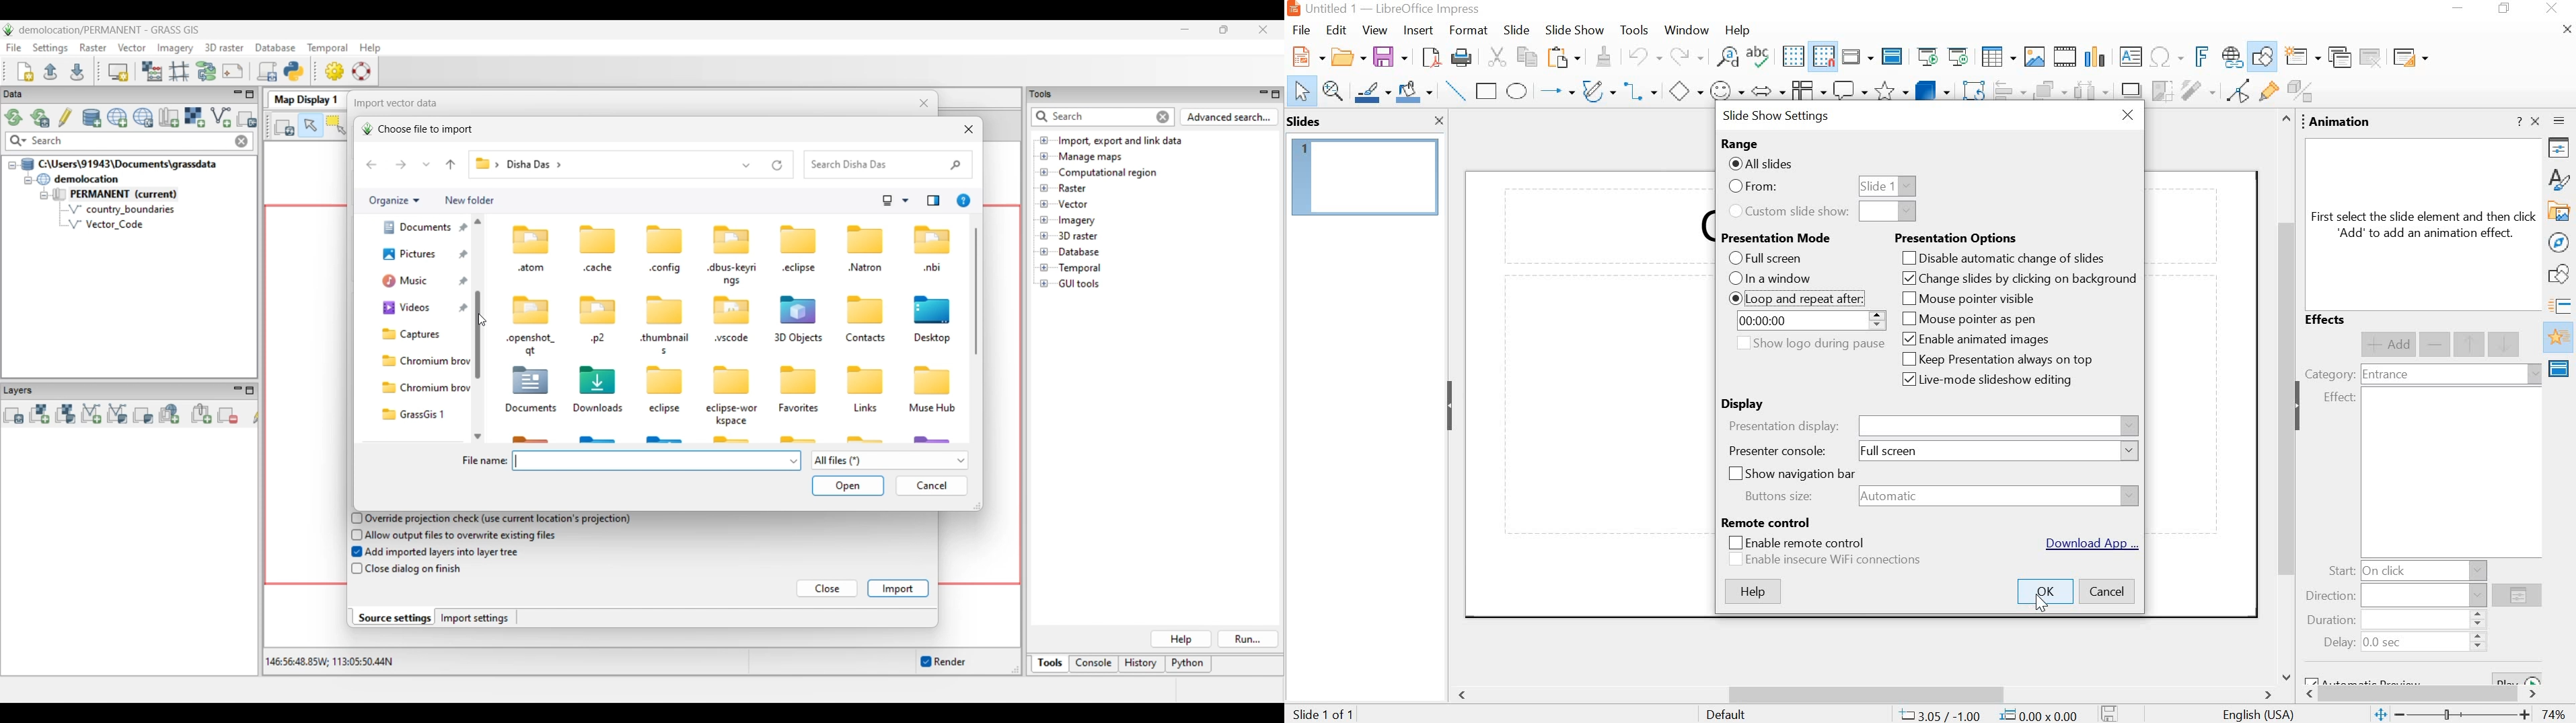  Describe the element at coordinates (2235, 94) in the screenshot. I see `toggle point edit mode` at that location.